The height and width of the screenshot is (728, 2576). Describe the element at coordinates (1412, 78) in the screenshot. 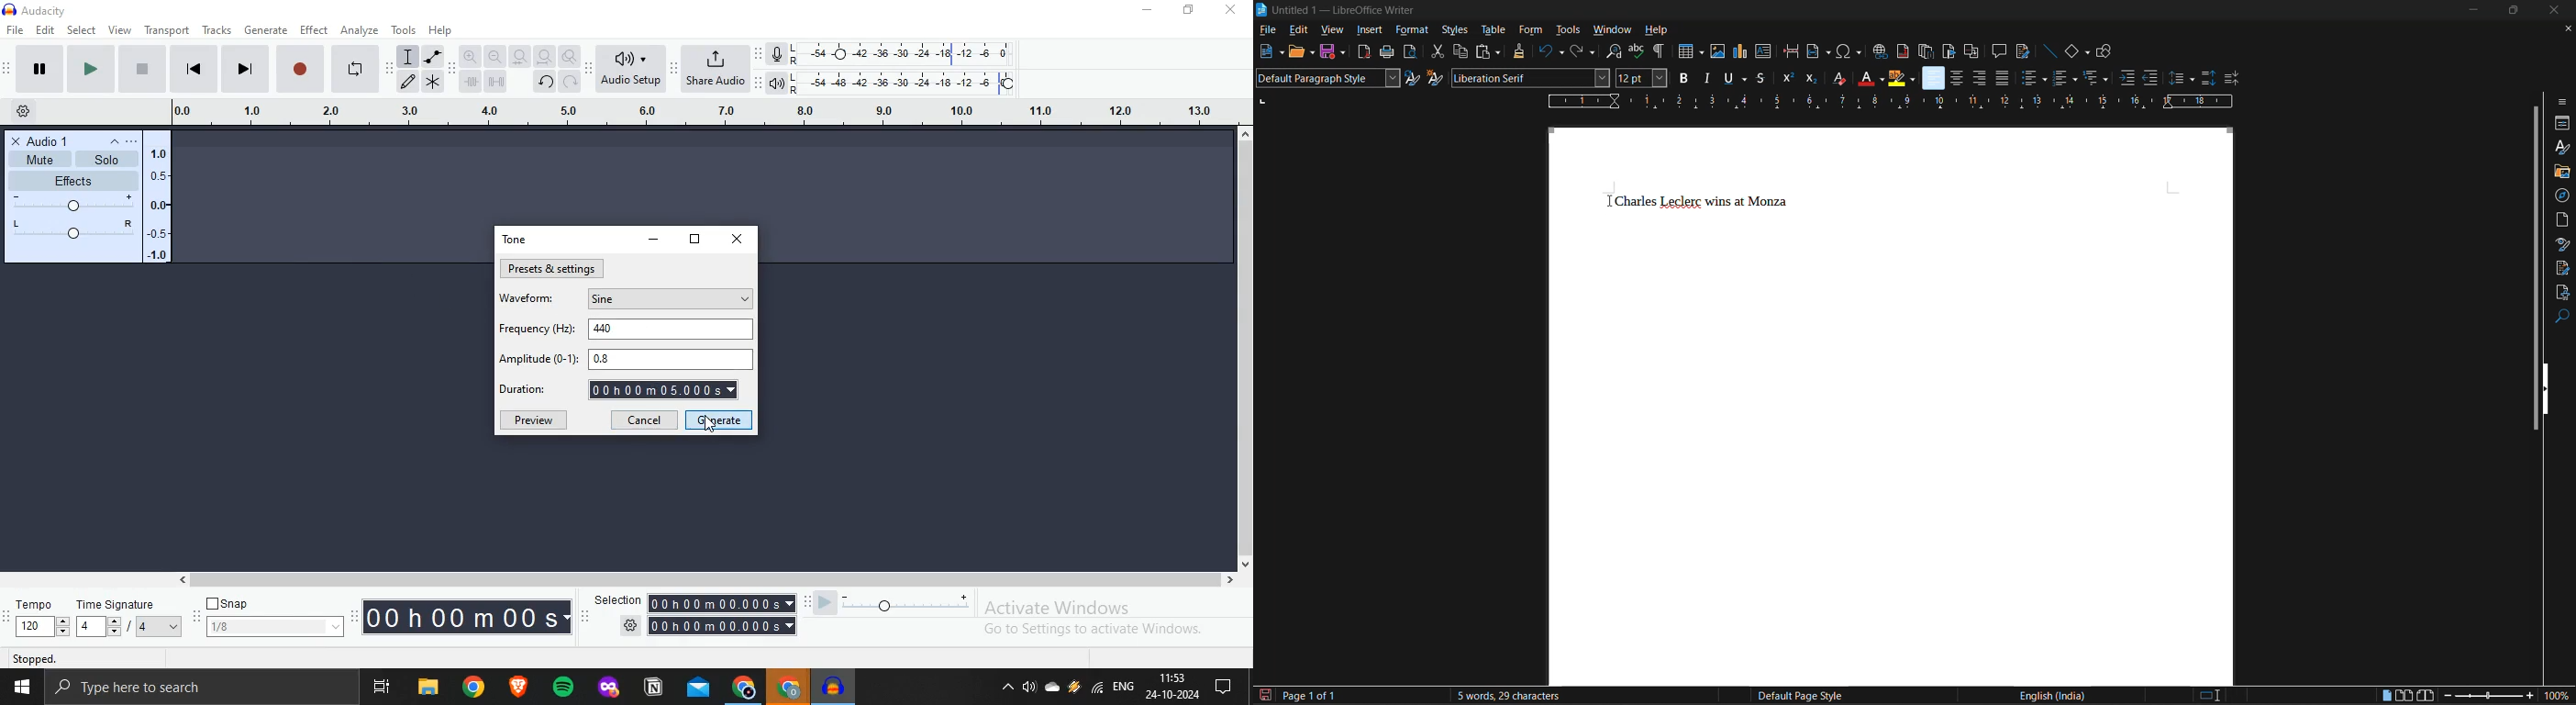

I see `updated selected style` at that location.